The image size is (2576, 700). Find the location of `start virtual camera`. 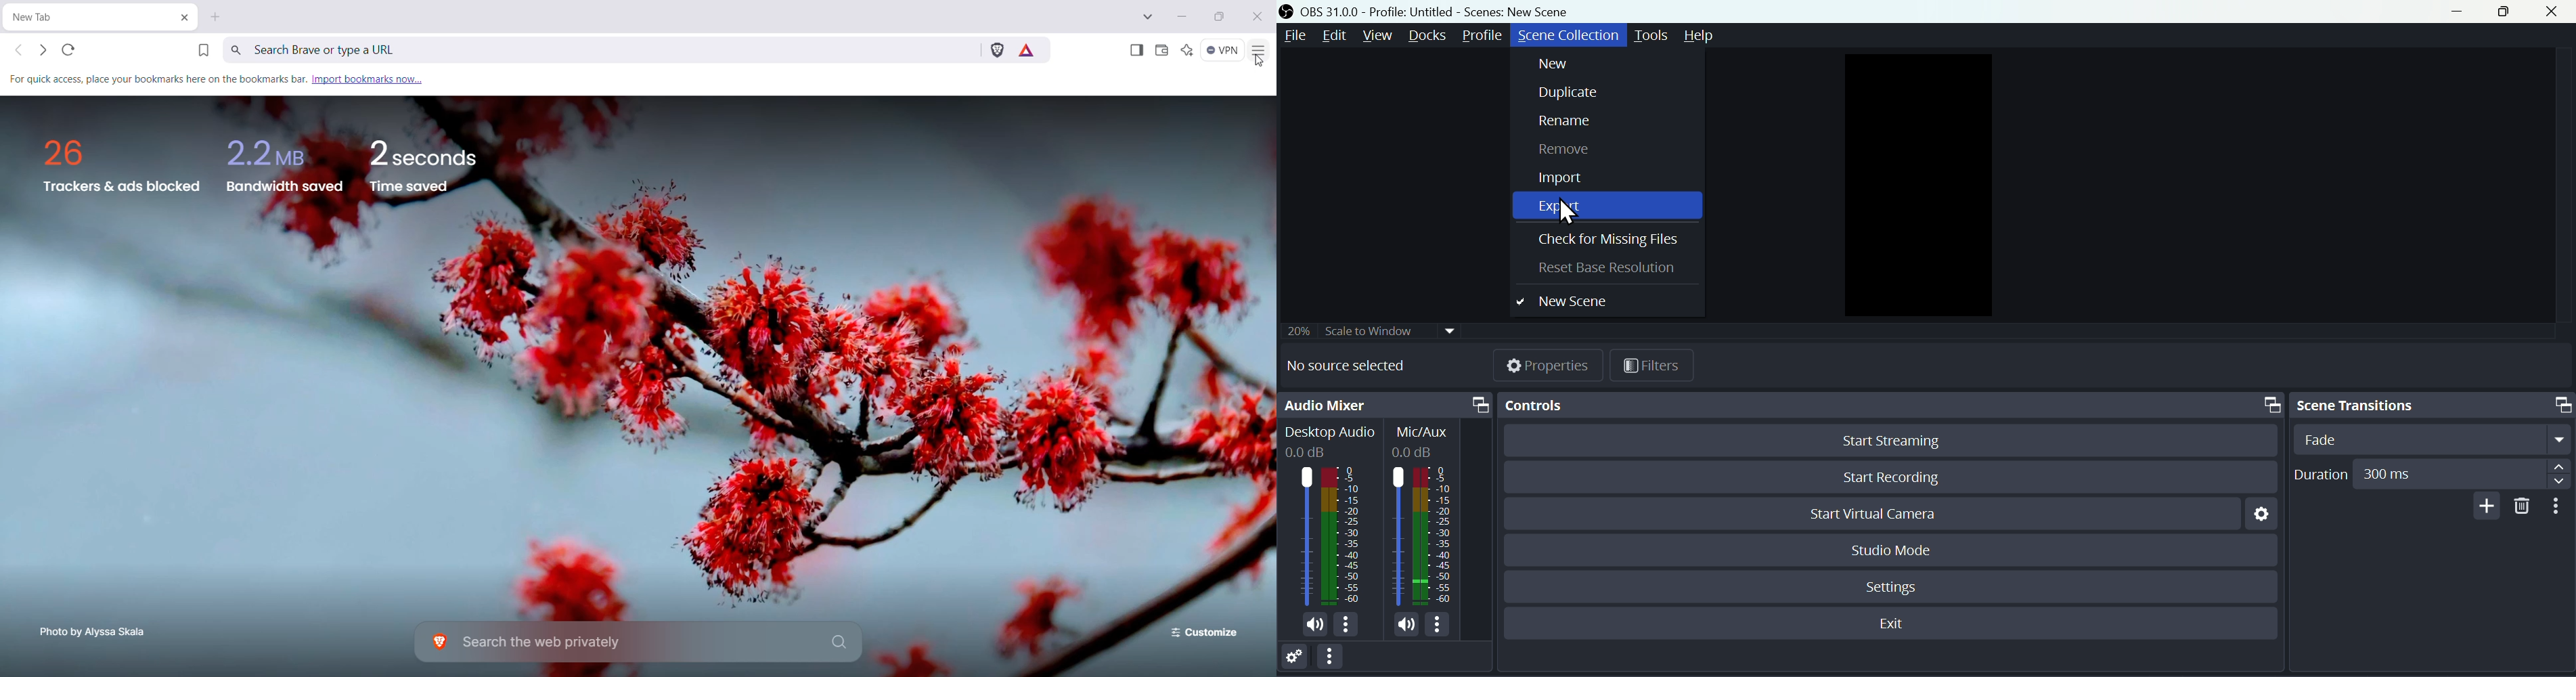

start virtual camera is located at coordinates (1884, 515).